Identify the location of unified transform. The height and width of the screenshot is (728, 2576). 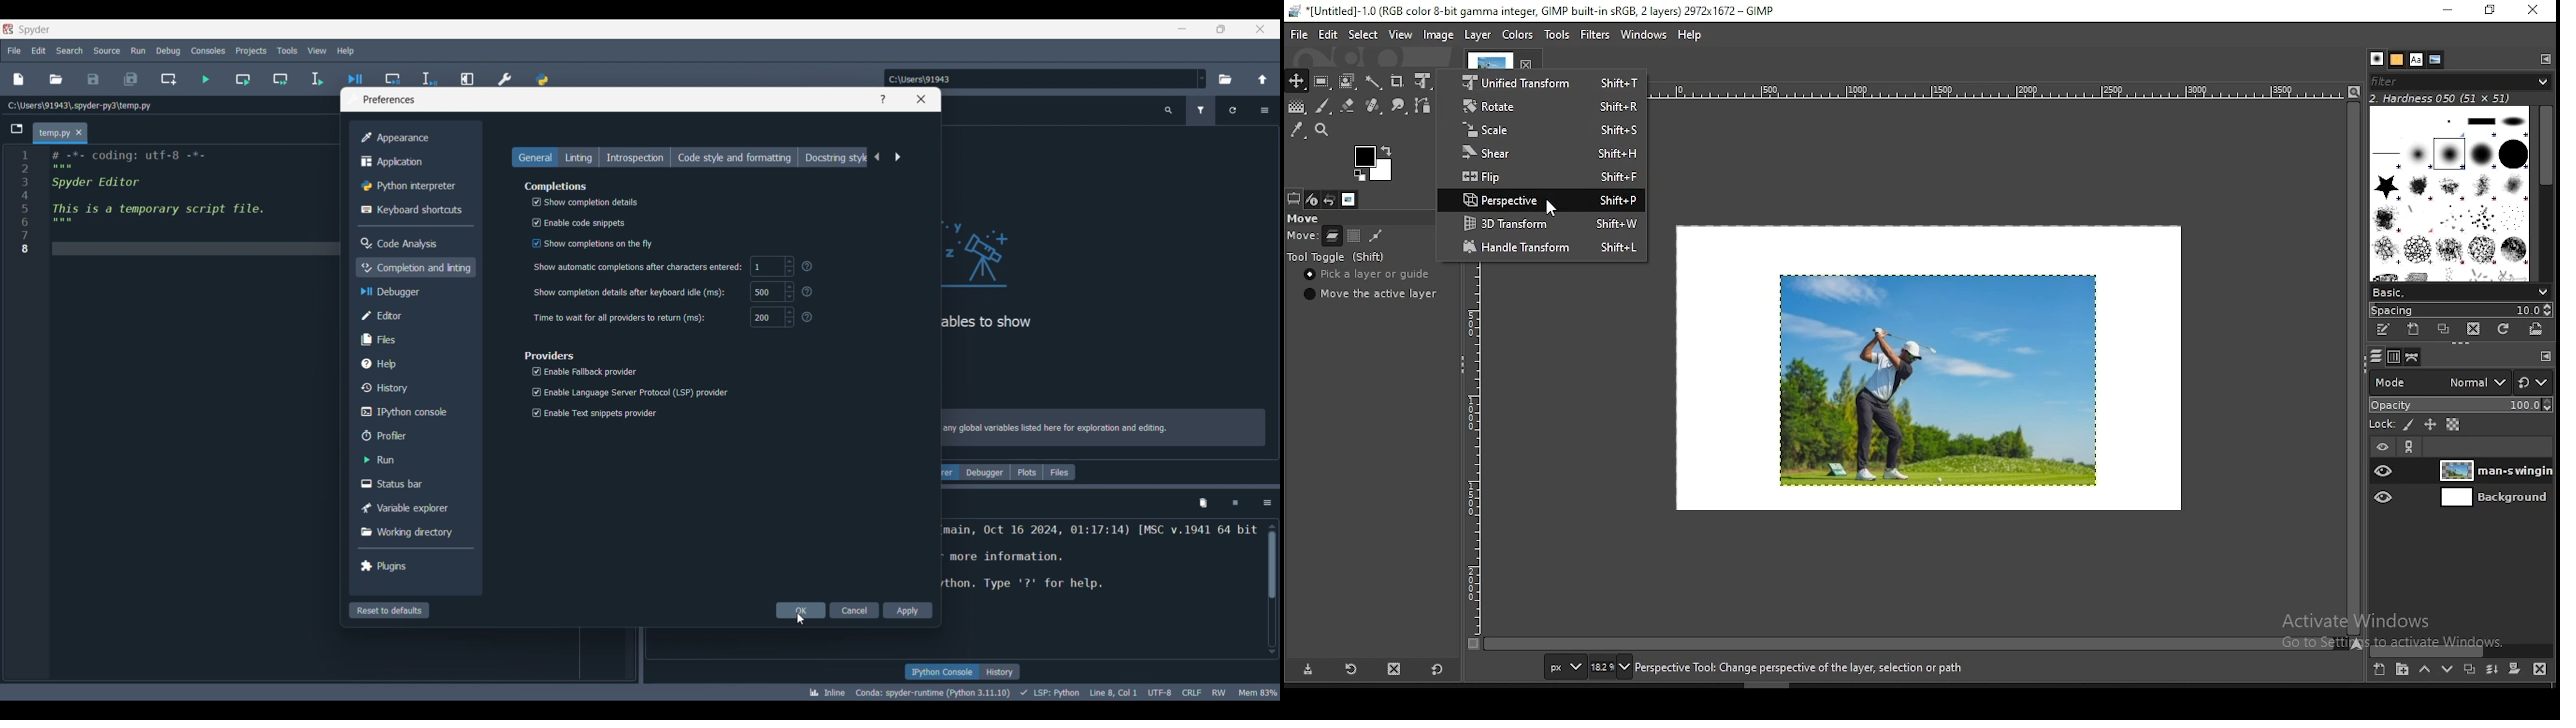
(1543, 82).